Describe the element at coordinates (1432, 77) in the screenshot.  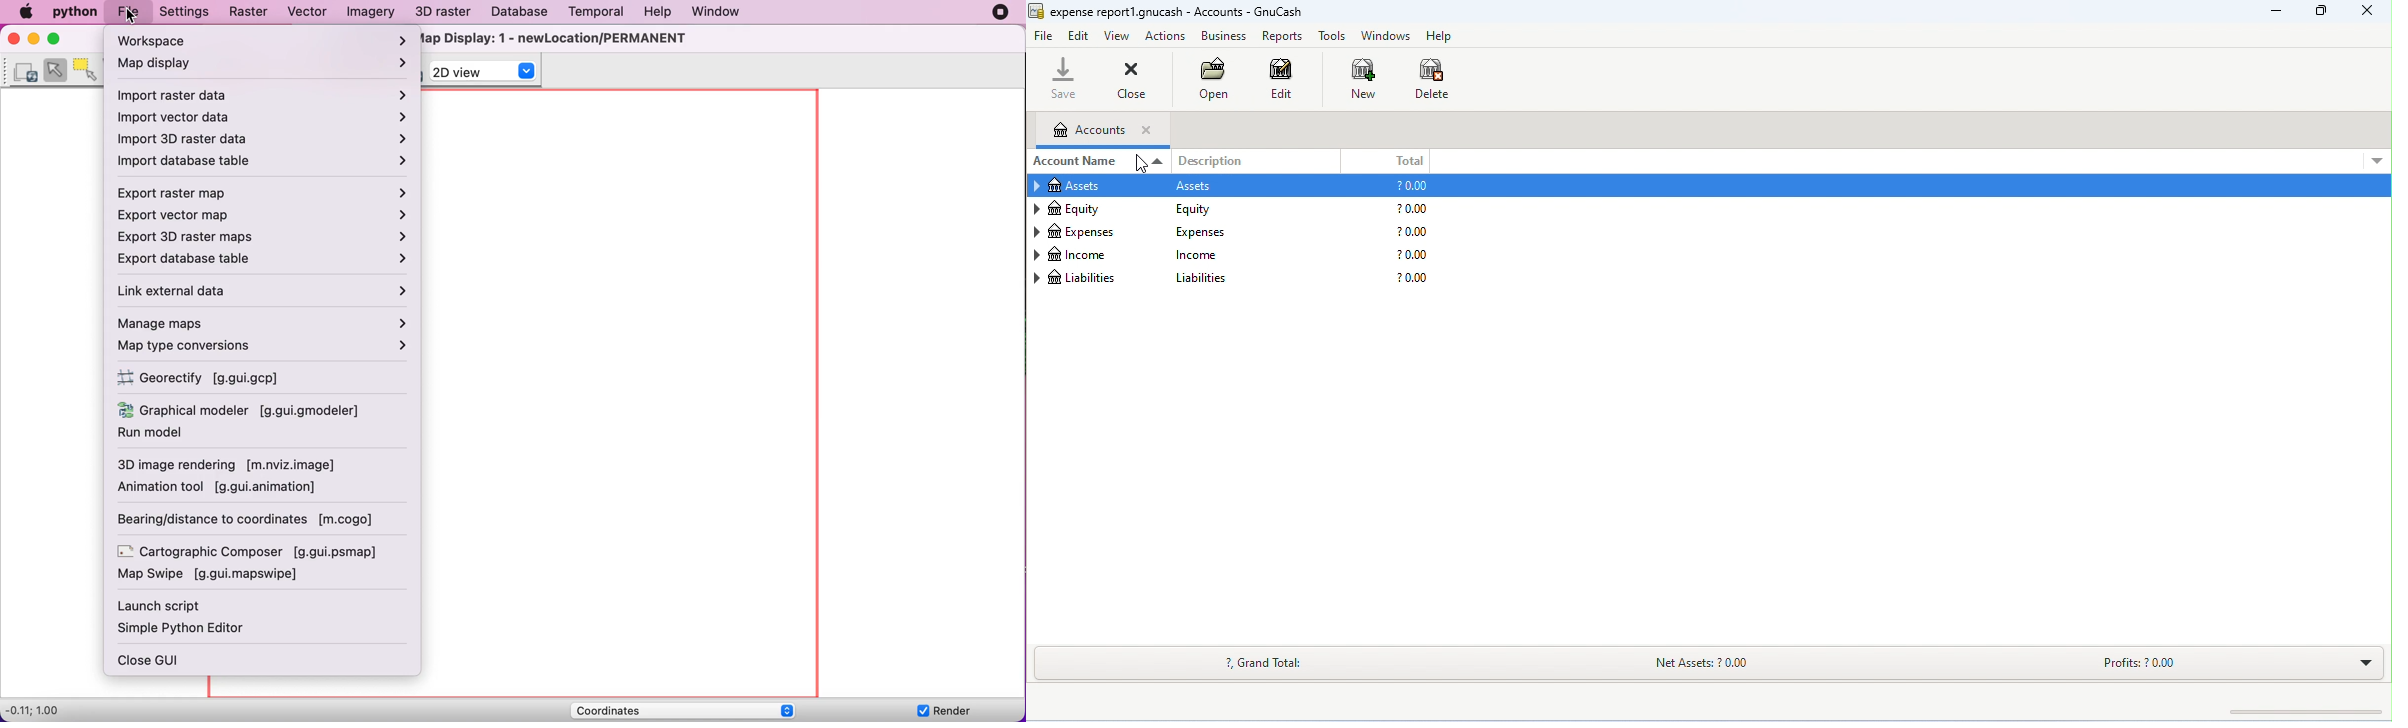
I see `delete` at that location.